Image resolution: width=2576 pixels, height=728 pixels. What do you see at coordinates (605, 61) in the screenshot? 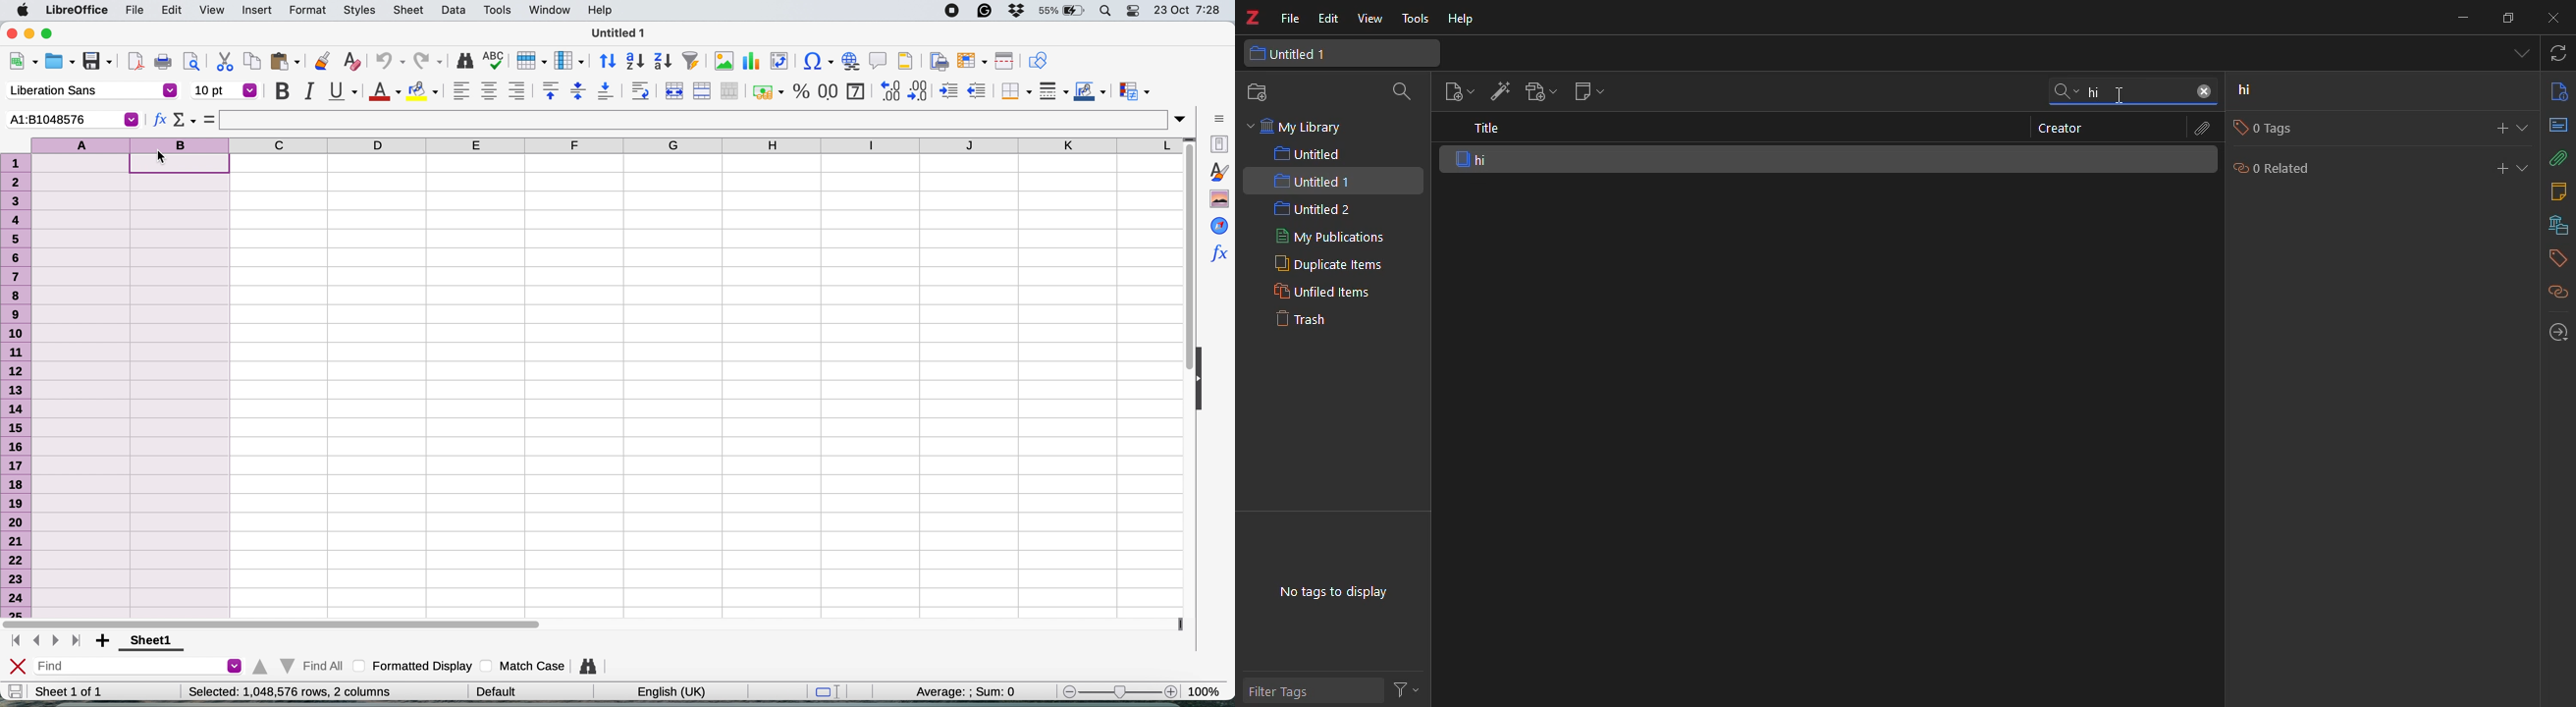
I see `sort` at bounding box center [605, 61].